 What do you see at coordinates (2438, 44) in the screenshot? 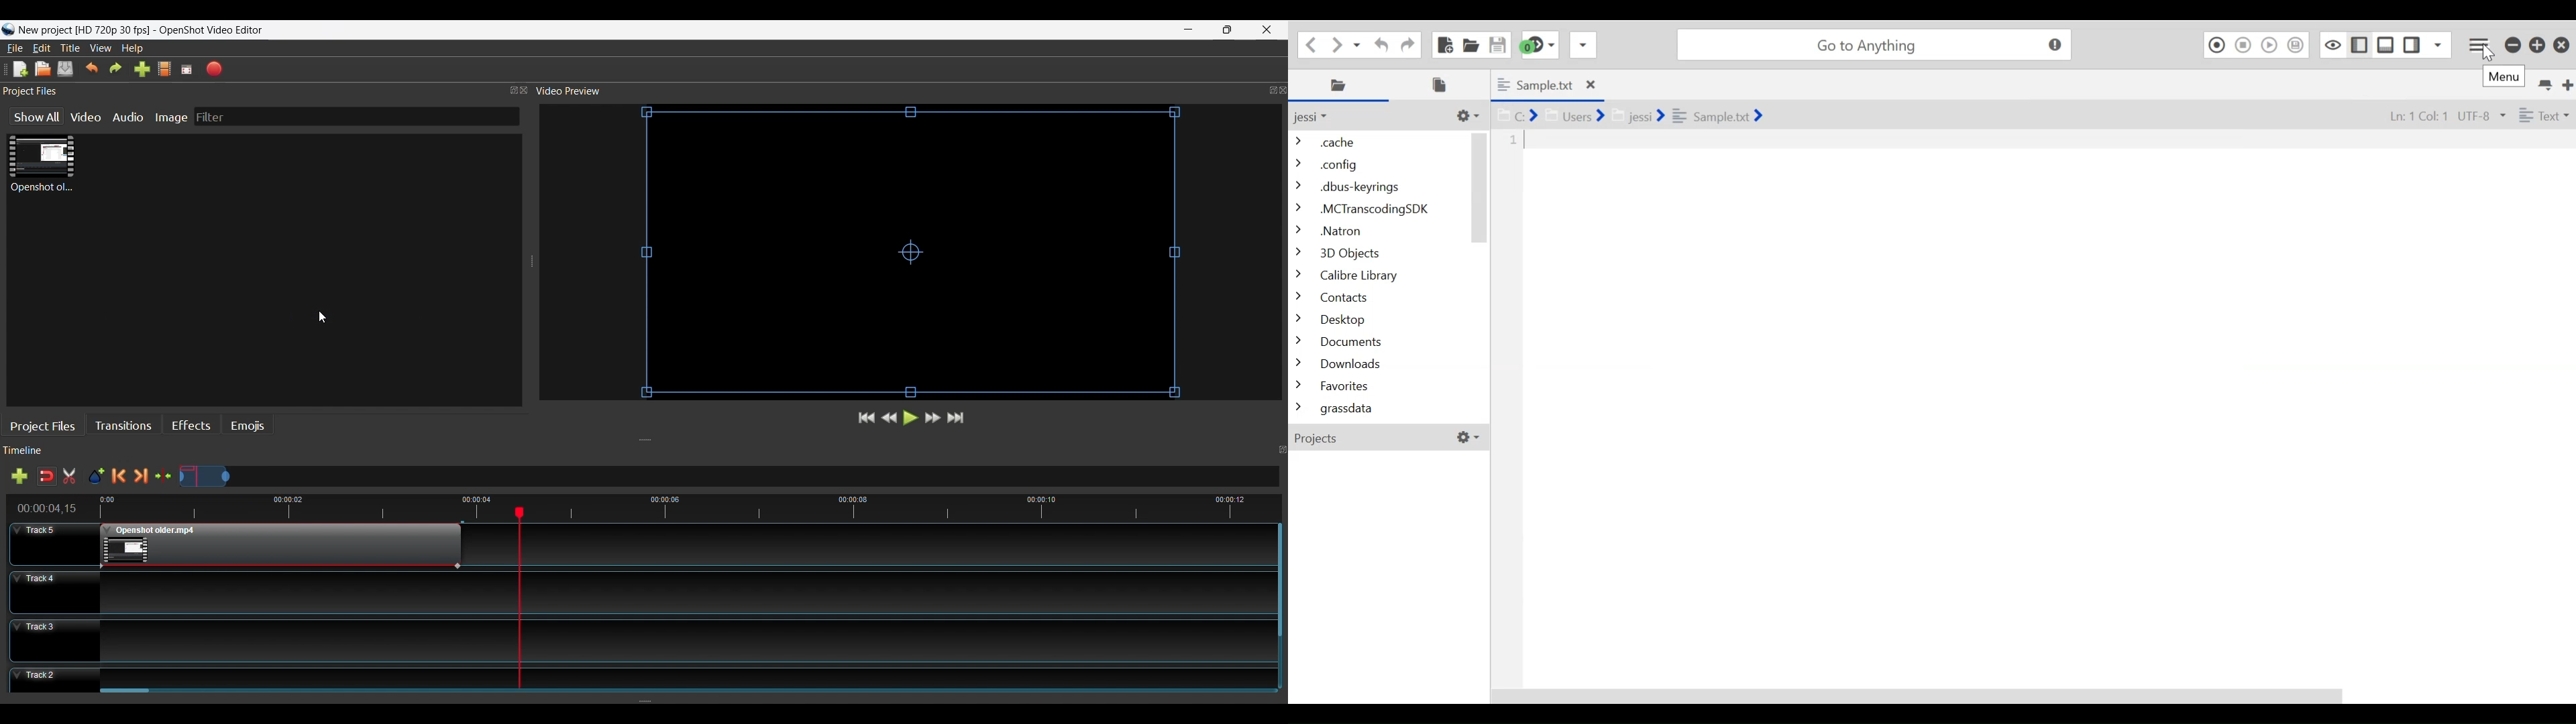
I see `Show specific Sidebar` at bounding box center [2438, 44].